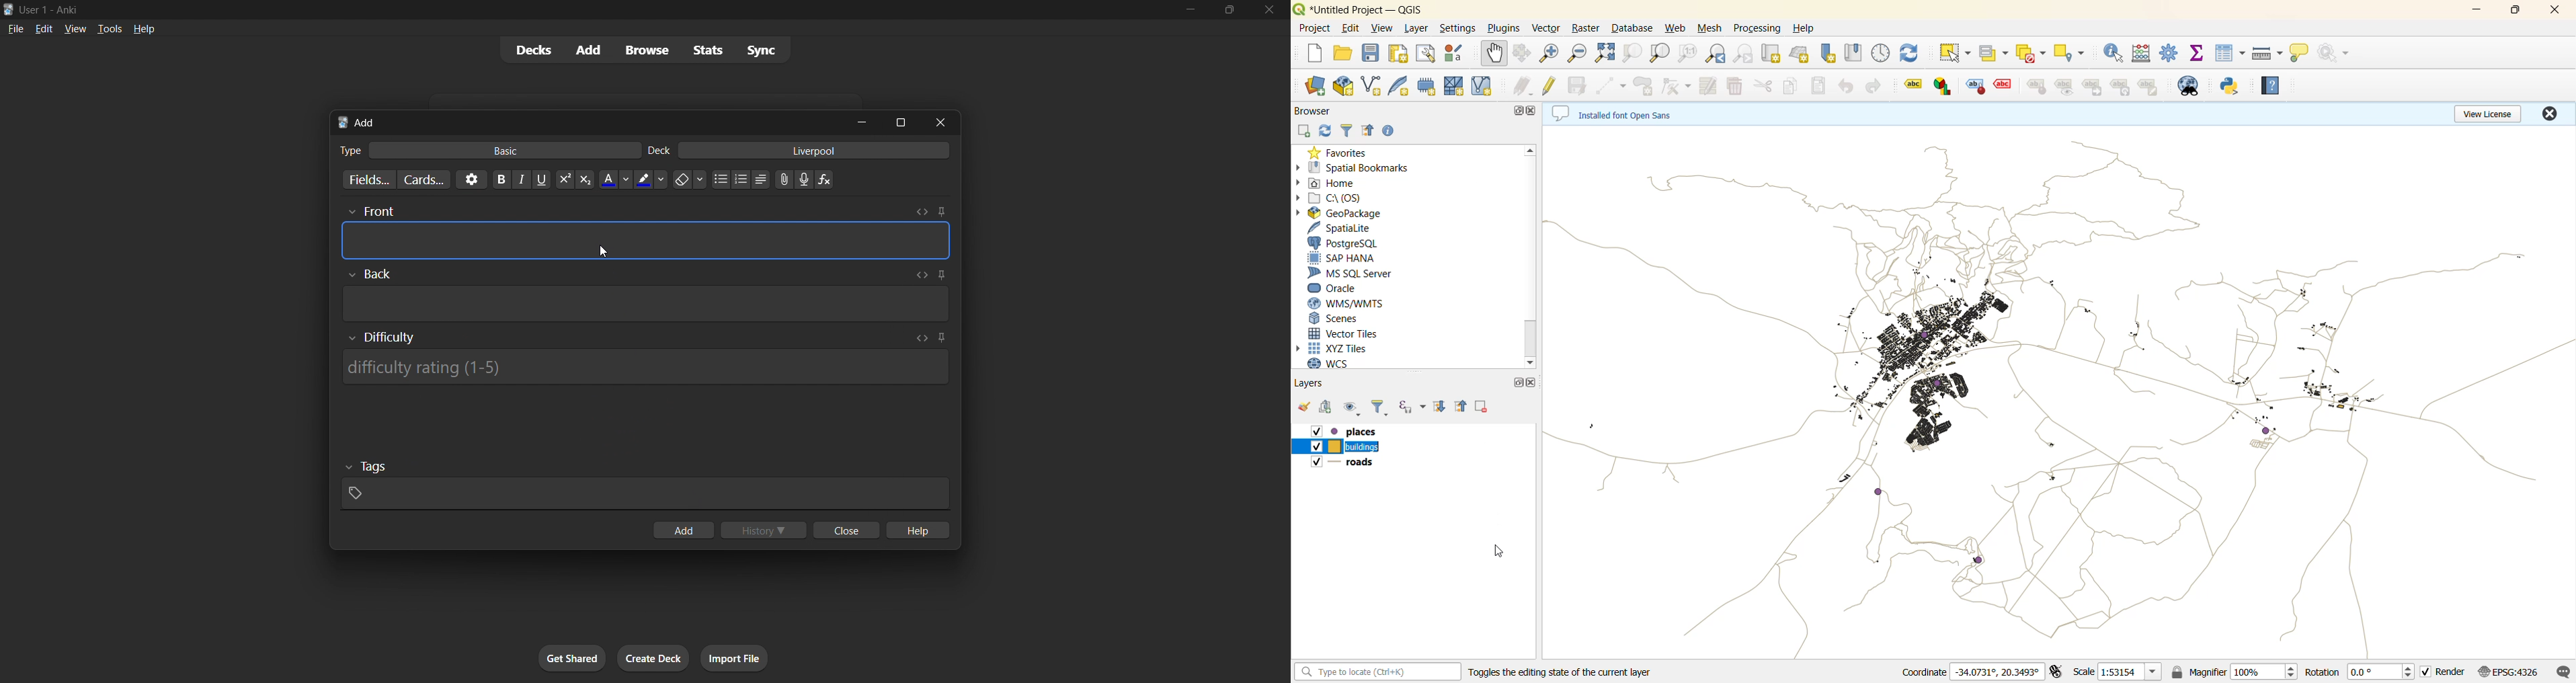 This screenshot has height=700, width=2576. Describe the element at coordinates (721, 179) in the screenshot. I see `Unordered list` at that location.